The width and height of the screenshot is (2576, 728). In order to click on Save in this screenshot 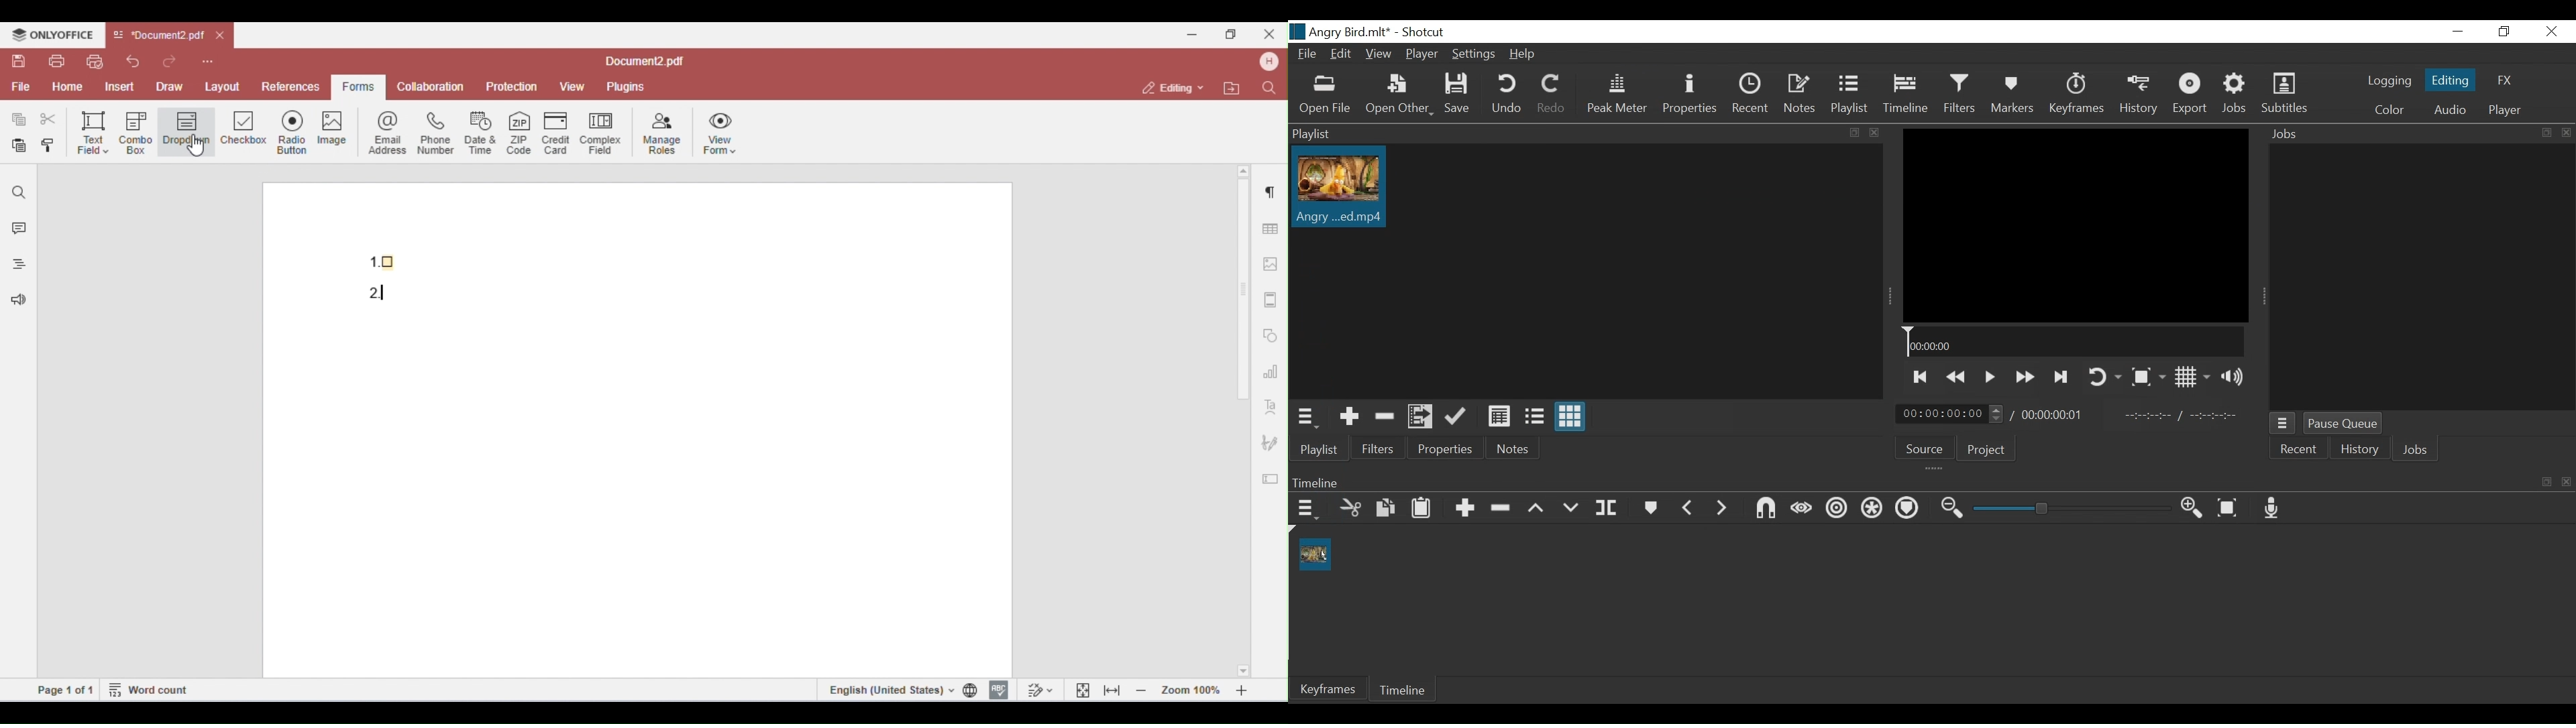, I will do `click(1456, 94)`.